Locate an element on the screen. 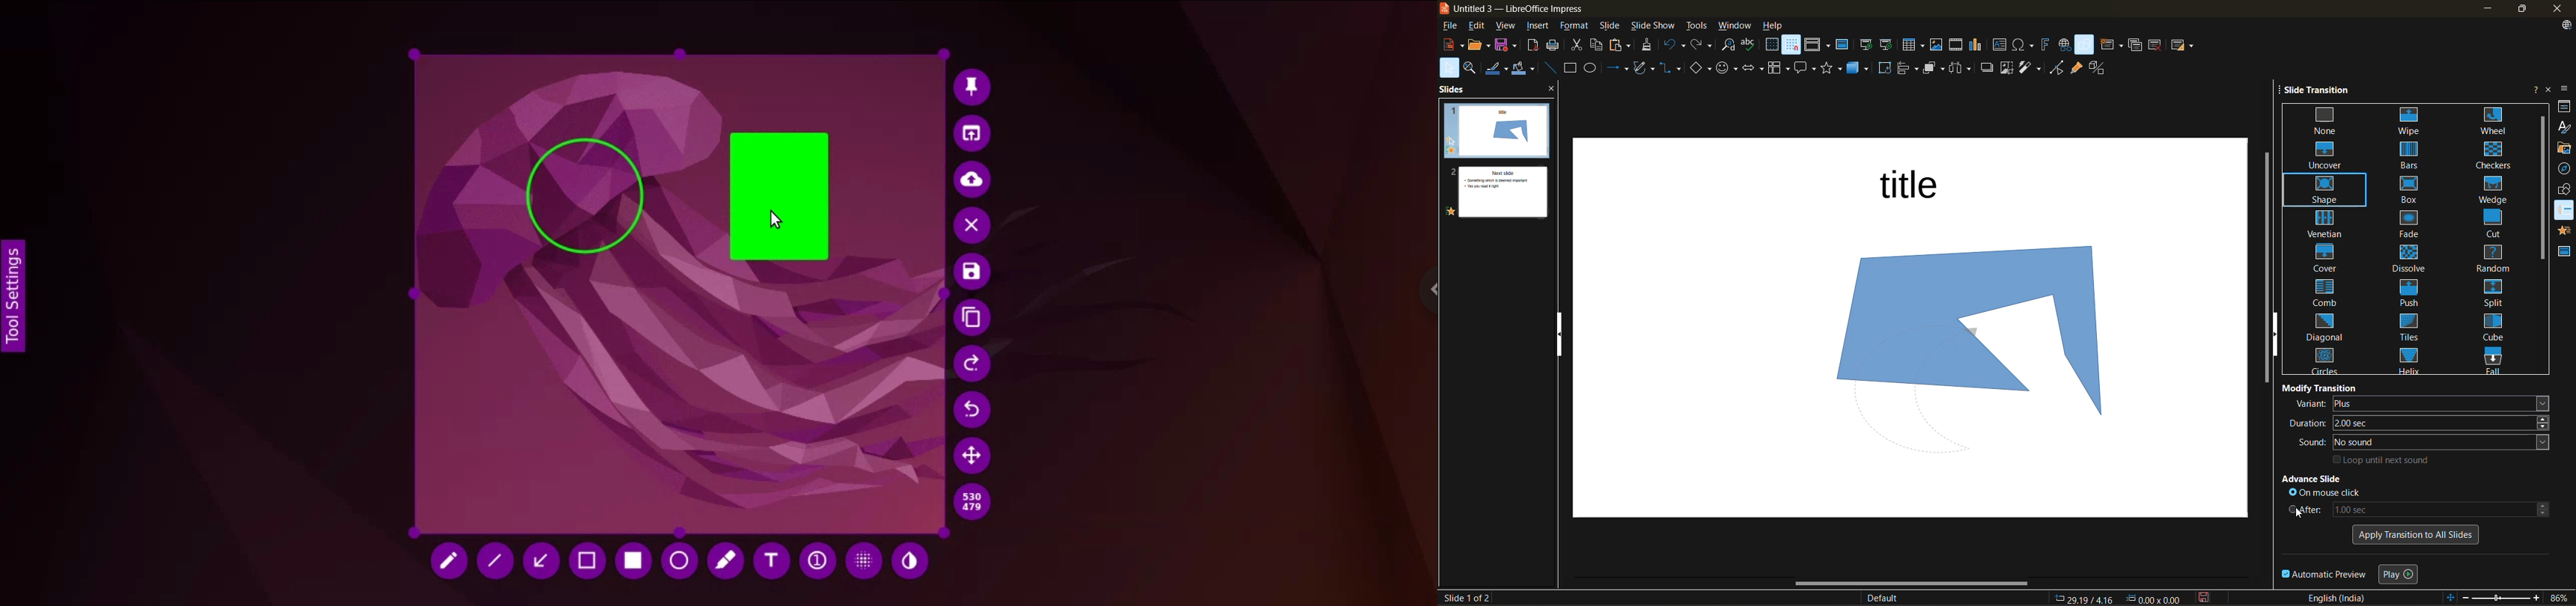 Image resolution: width=2576 pixels, height=616 pixels. master slides is located at coordinates (2565, 254).